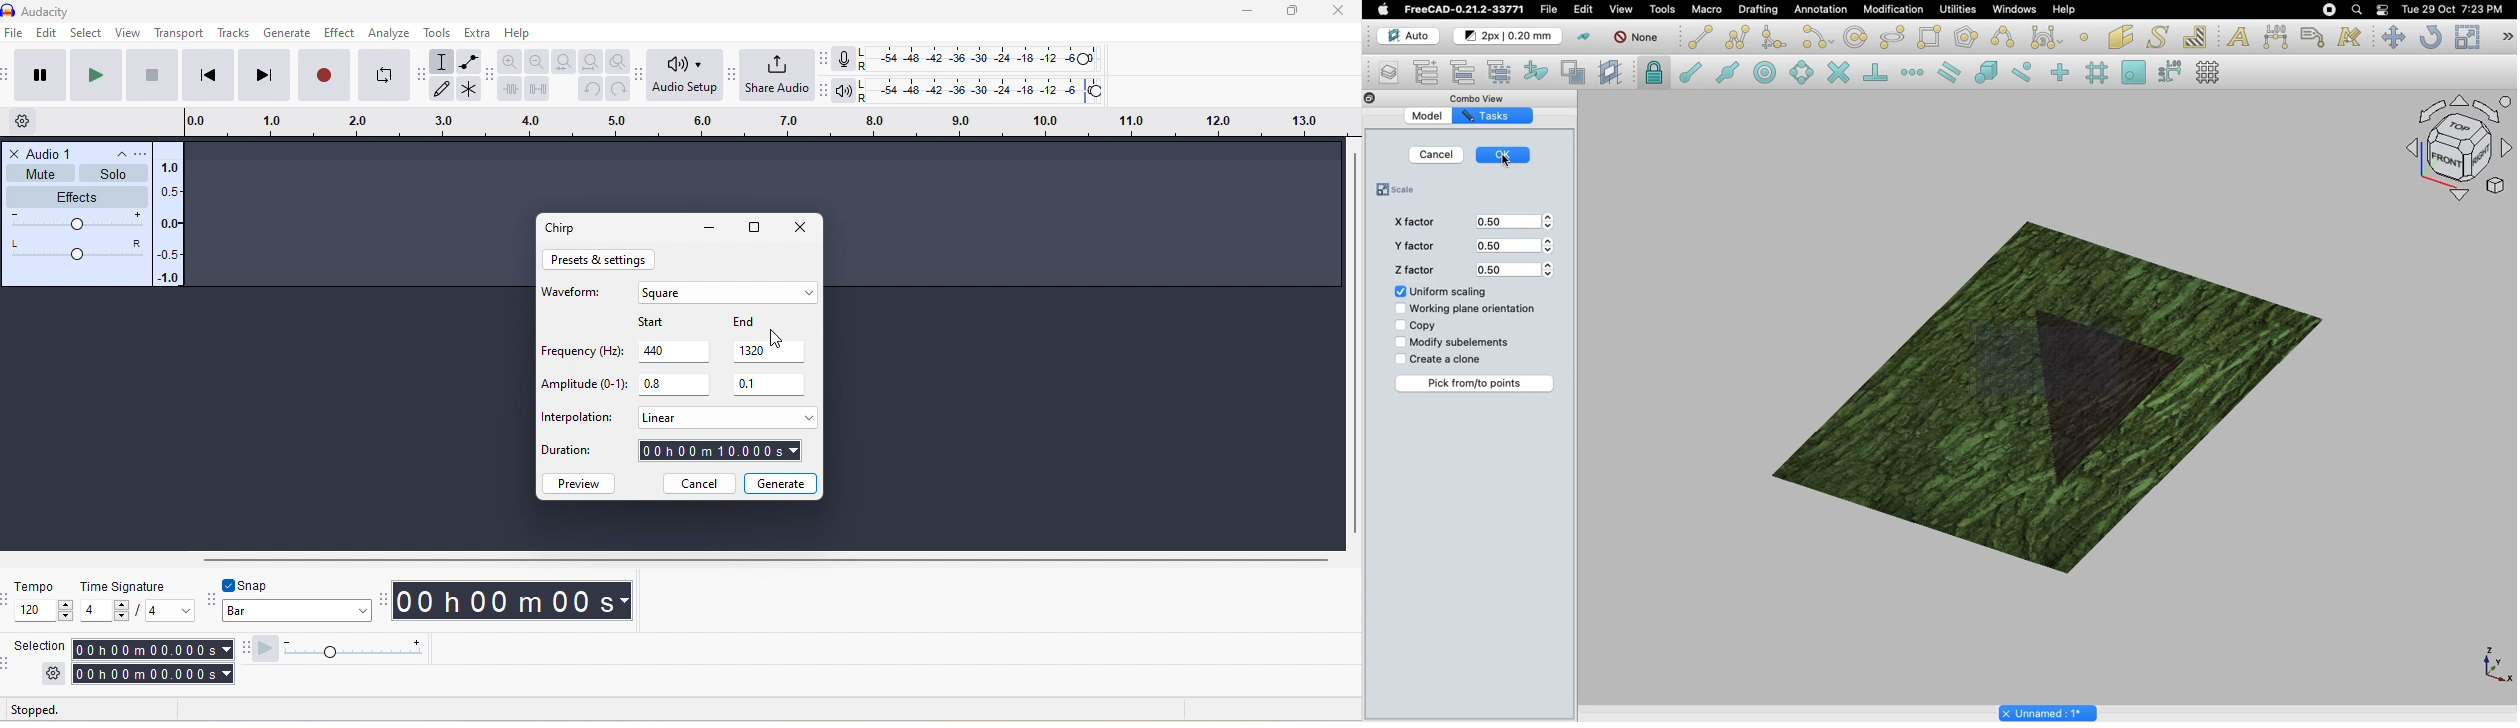 This screenshot has width=2520, height=728. Describe the element at coordinates (213, 597) in the screenshot. I see `audacity snapping toolbar` at that location.